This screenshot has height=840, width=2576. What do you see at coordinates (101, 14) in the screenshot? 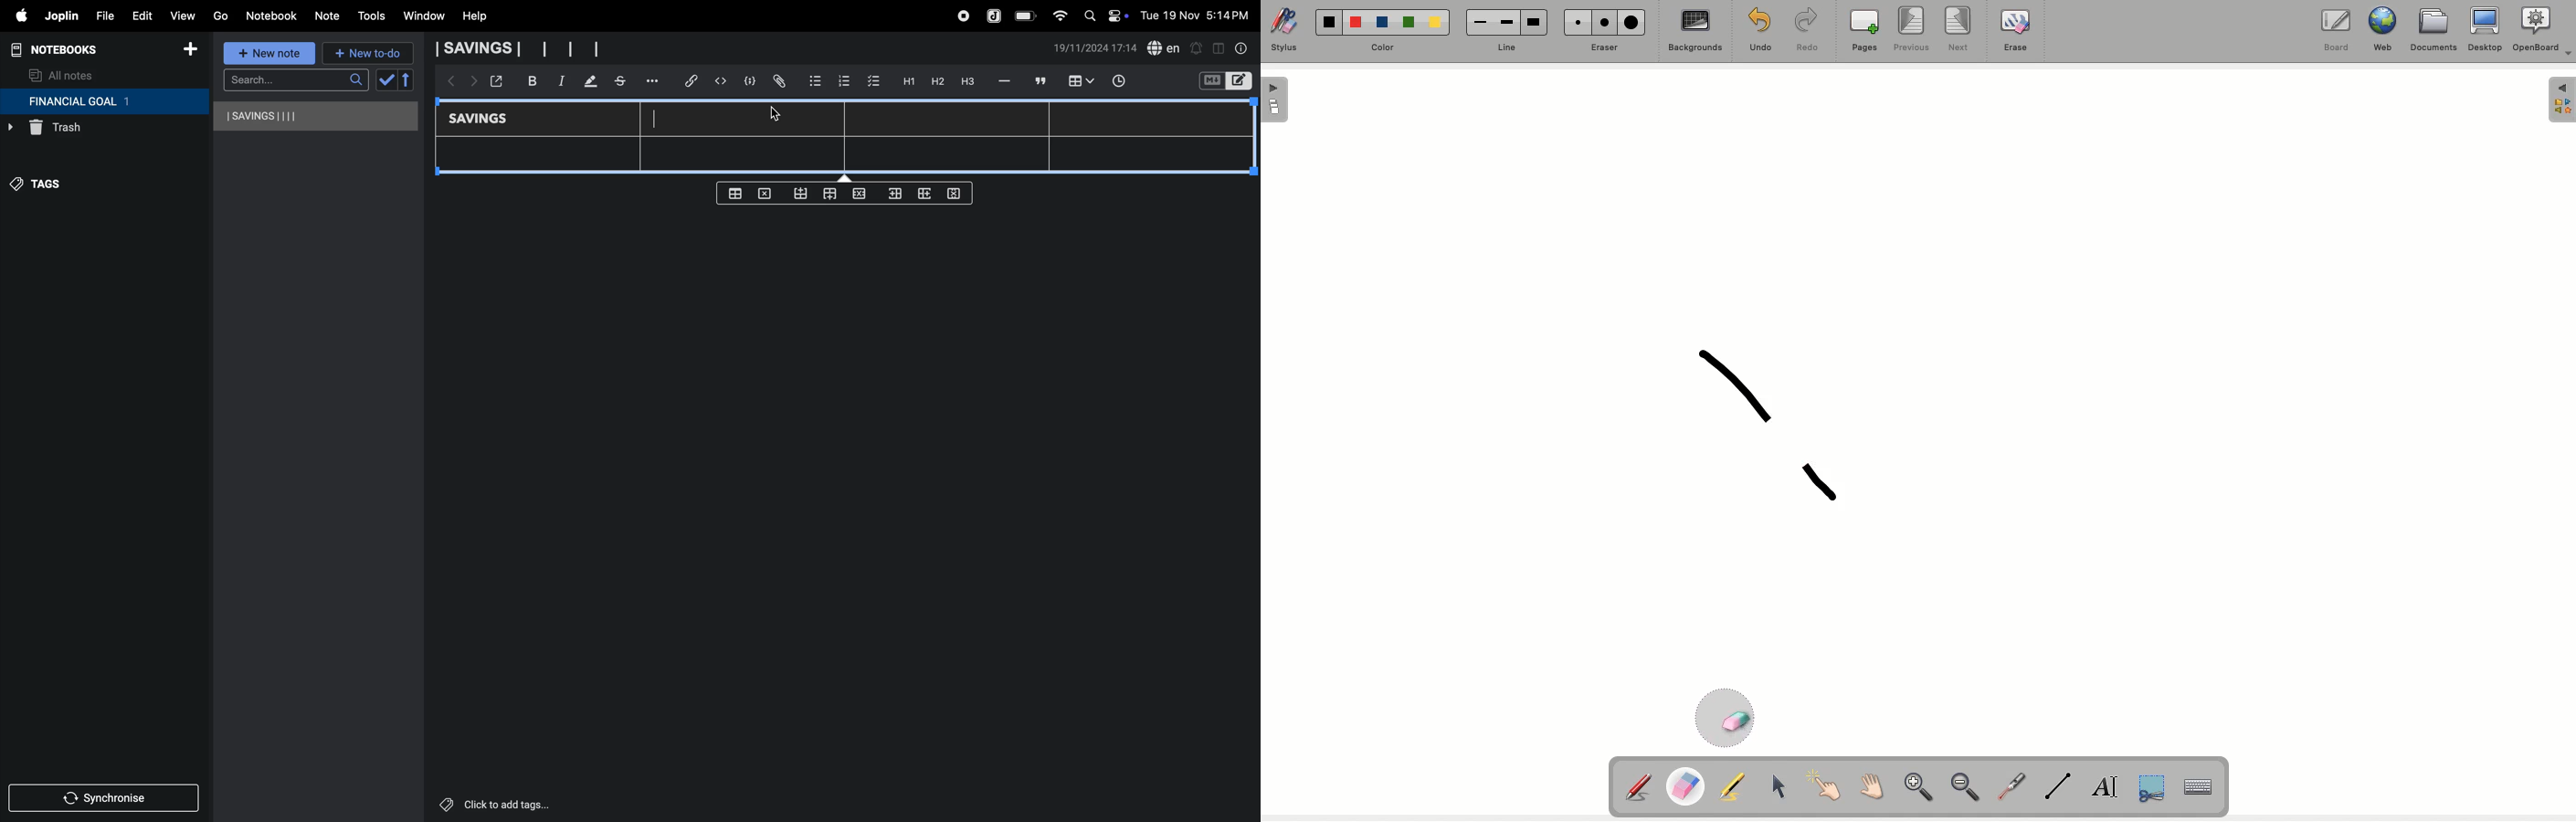
I see `file` at bounding box center [101, 14].